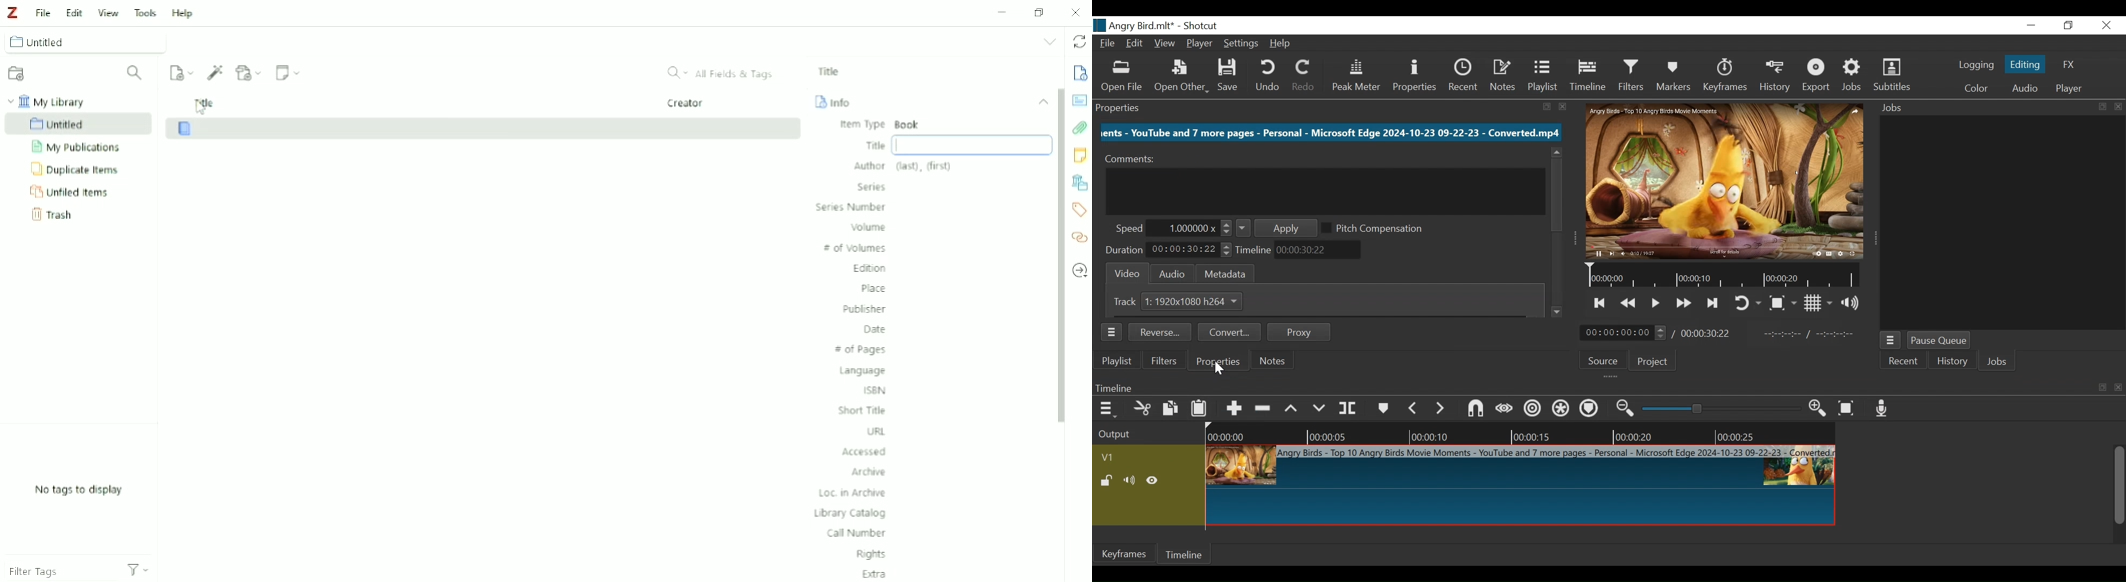 The image size is (2128, 588). What do you see at coordinates (1629, 304) in the screenshot?
I see `Play backward quickly` at bounding box center [1629, 304].